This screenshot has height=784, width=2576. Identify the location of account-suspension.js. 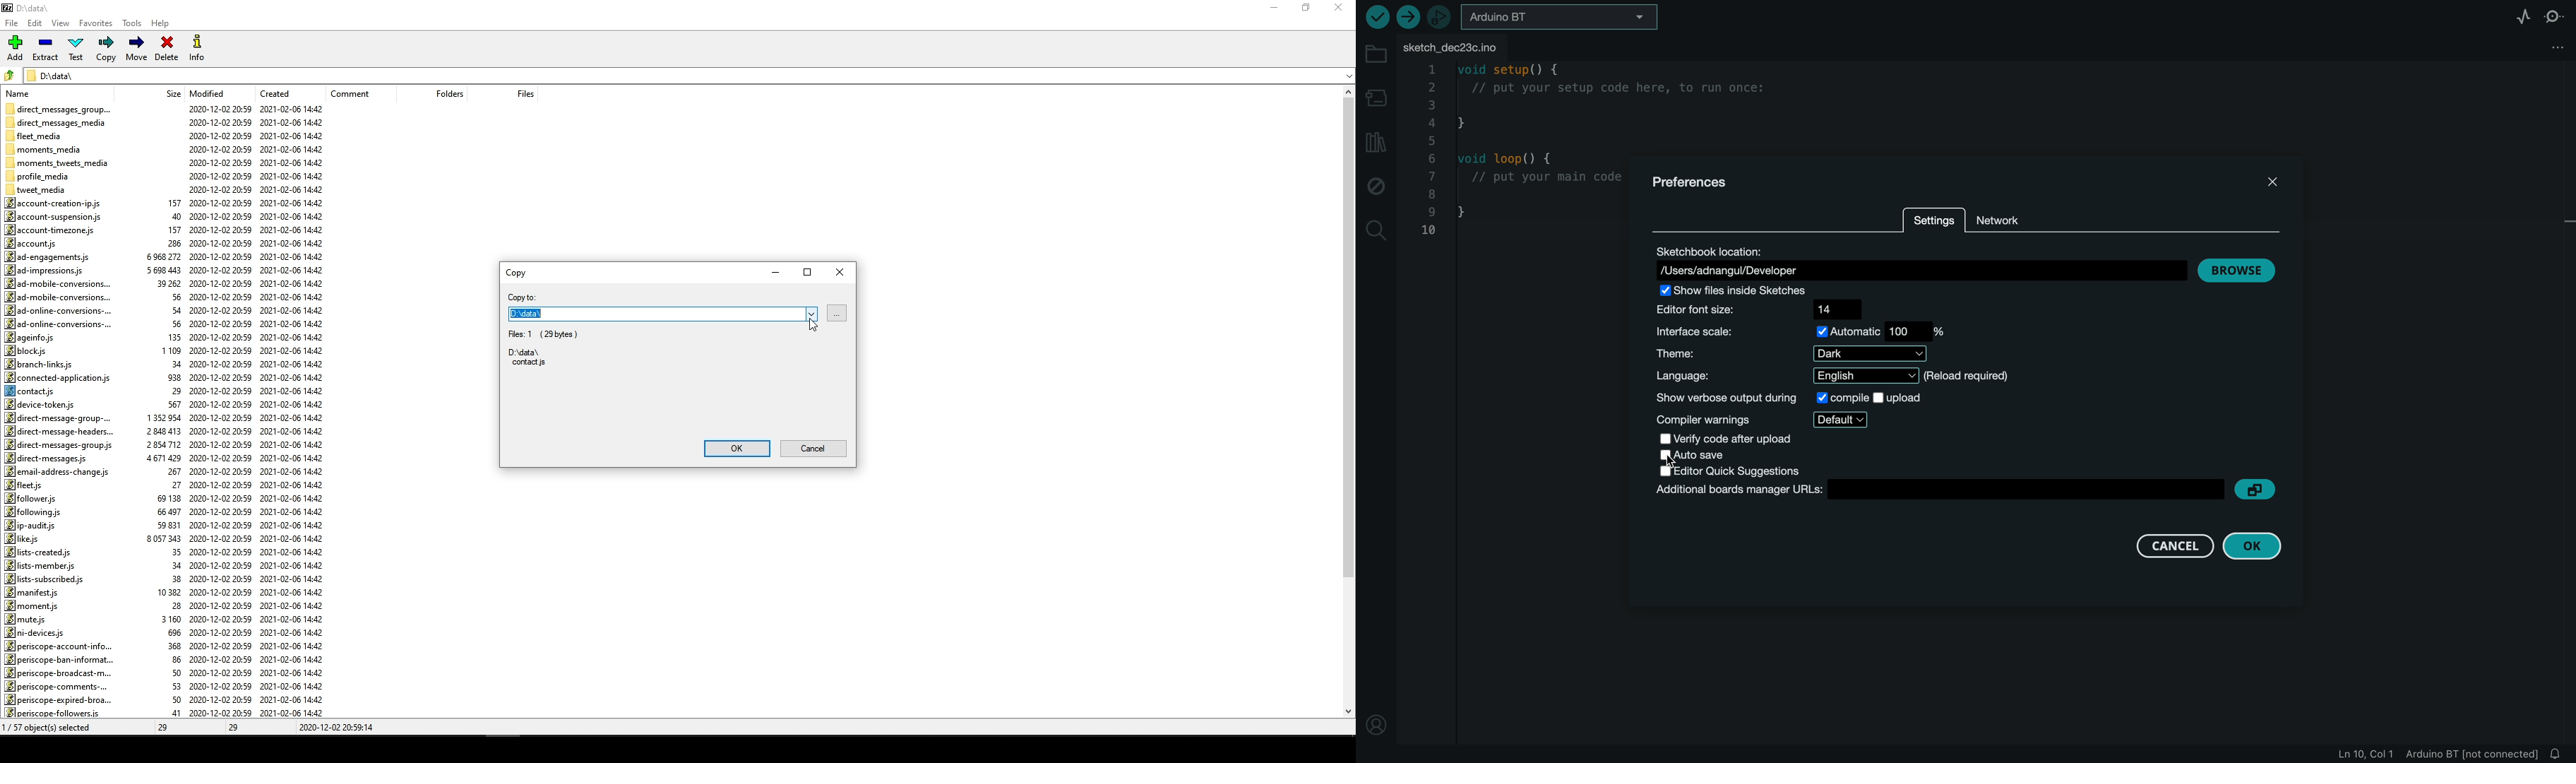
(54, 215).